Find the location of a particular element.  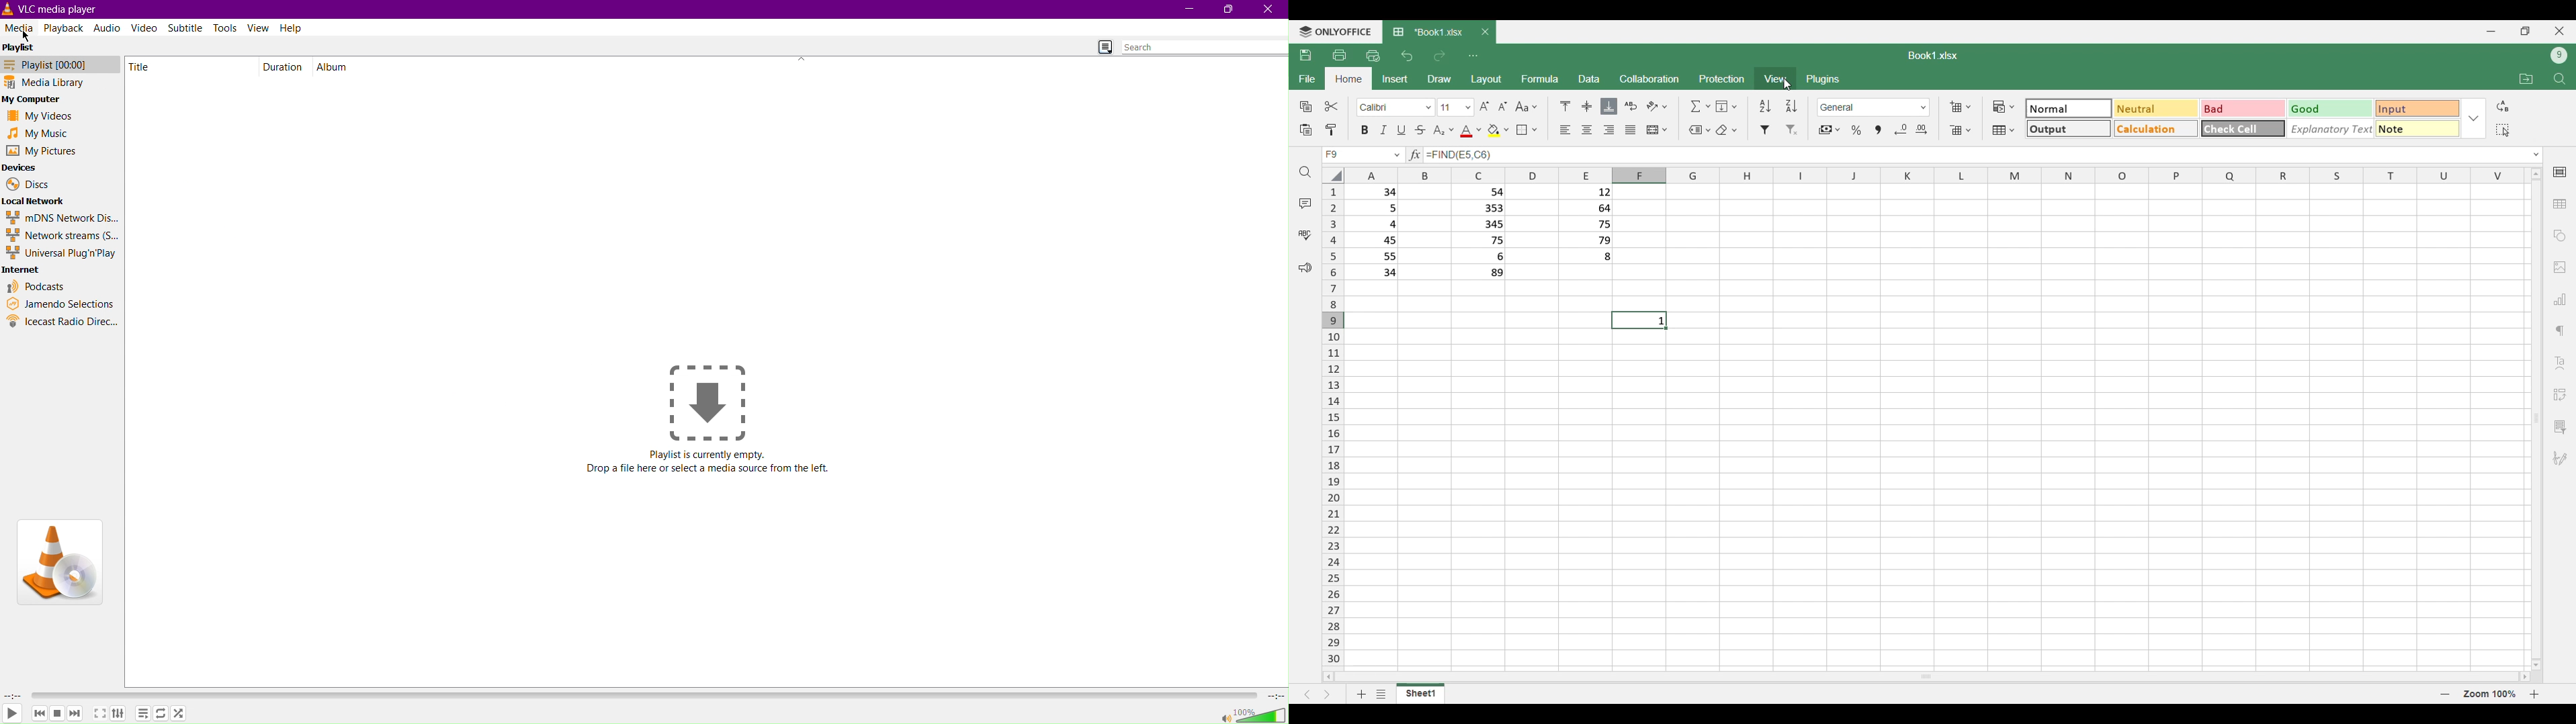

Devices is located at coordinates (22, 167).